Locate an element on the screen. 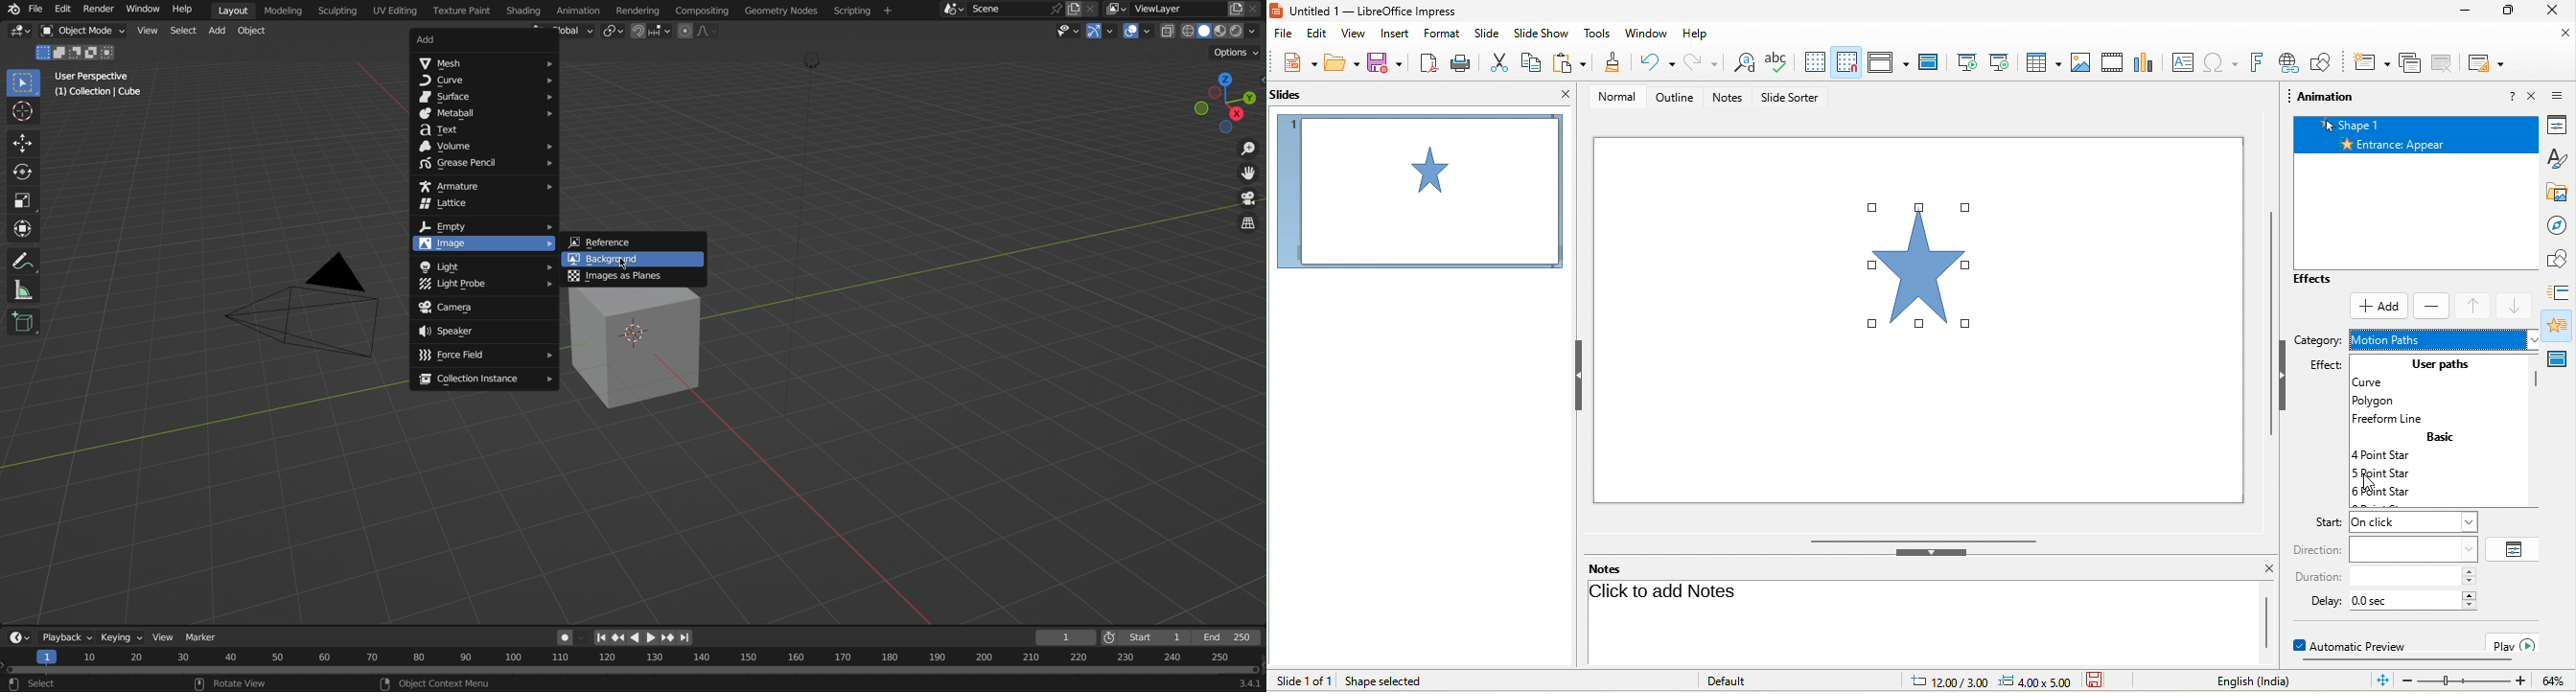 Image resolution: width=2576 pixels, height=700 pixels. slide 1 of 1 is located at coordinates (1304, 680).